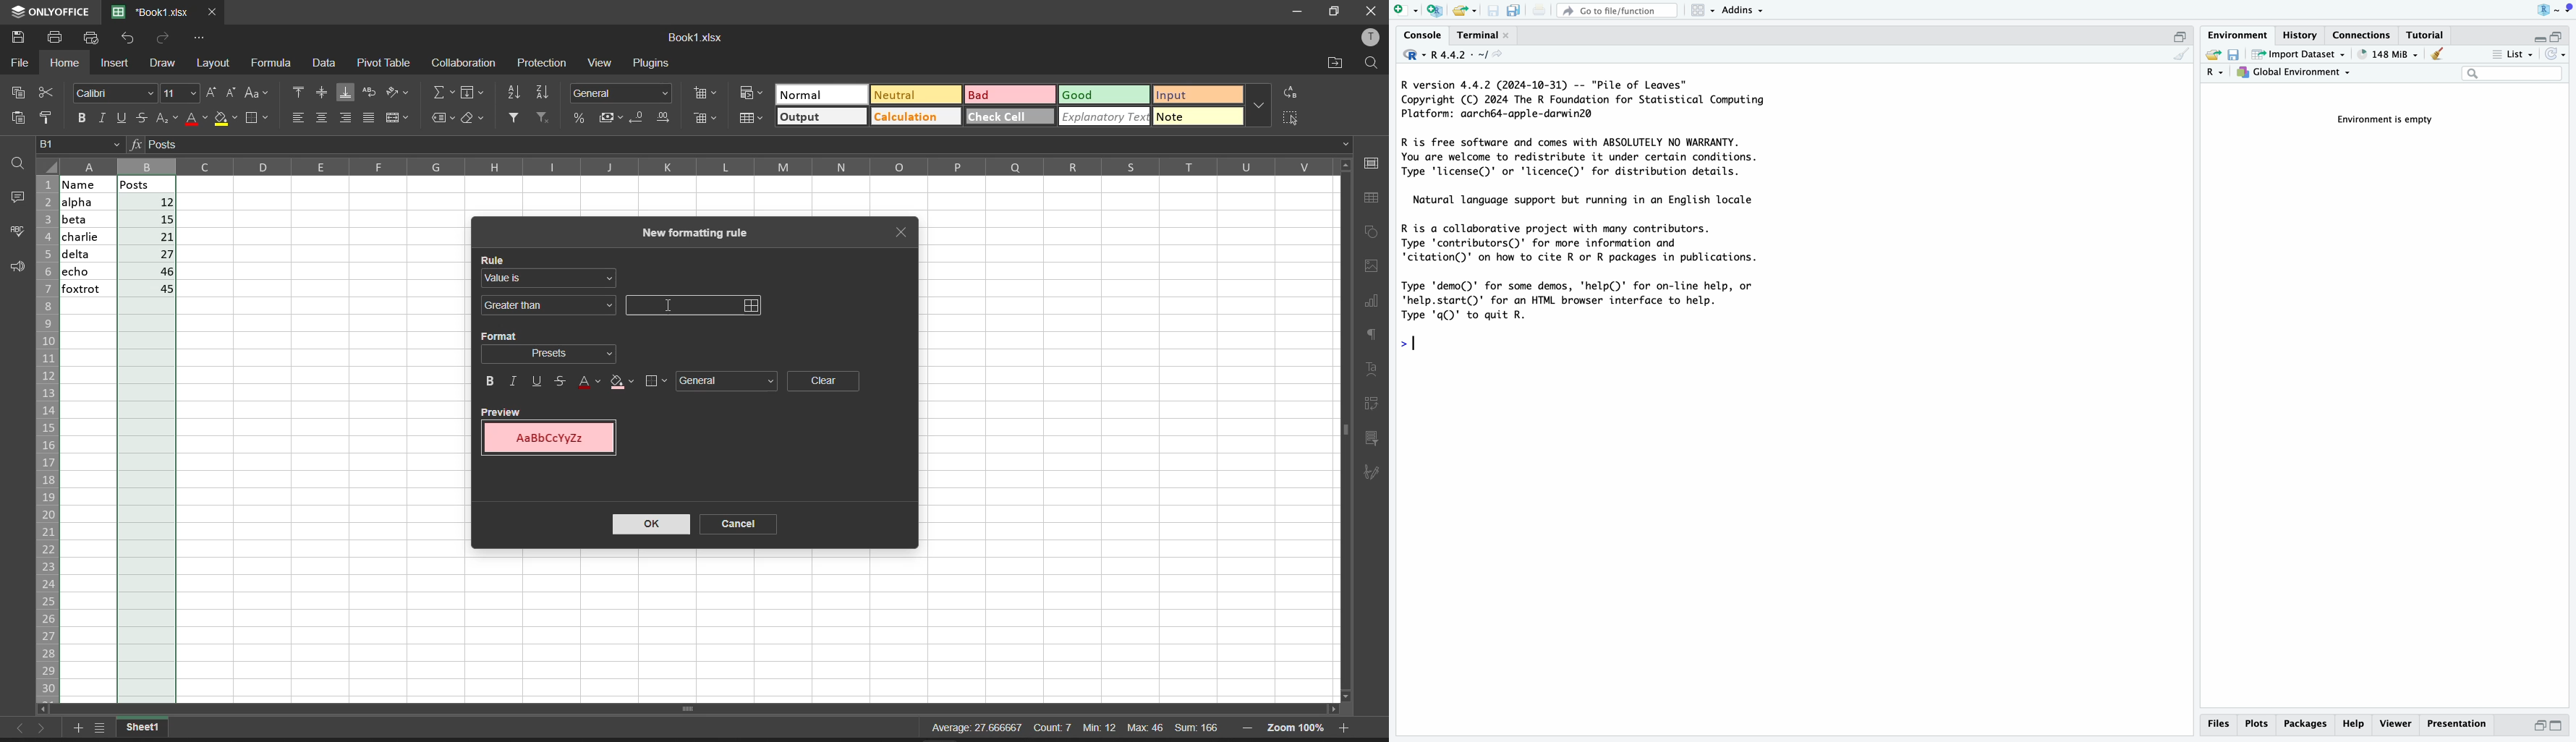 This screenshot has width=2576, height=756. What do you see at coordinates (1512, 10) in the screenshot?
I see `save all open documents` at bounding box center [1512, 10].